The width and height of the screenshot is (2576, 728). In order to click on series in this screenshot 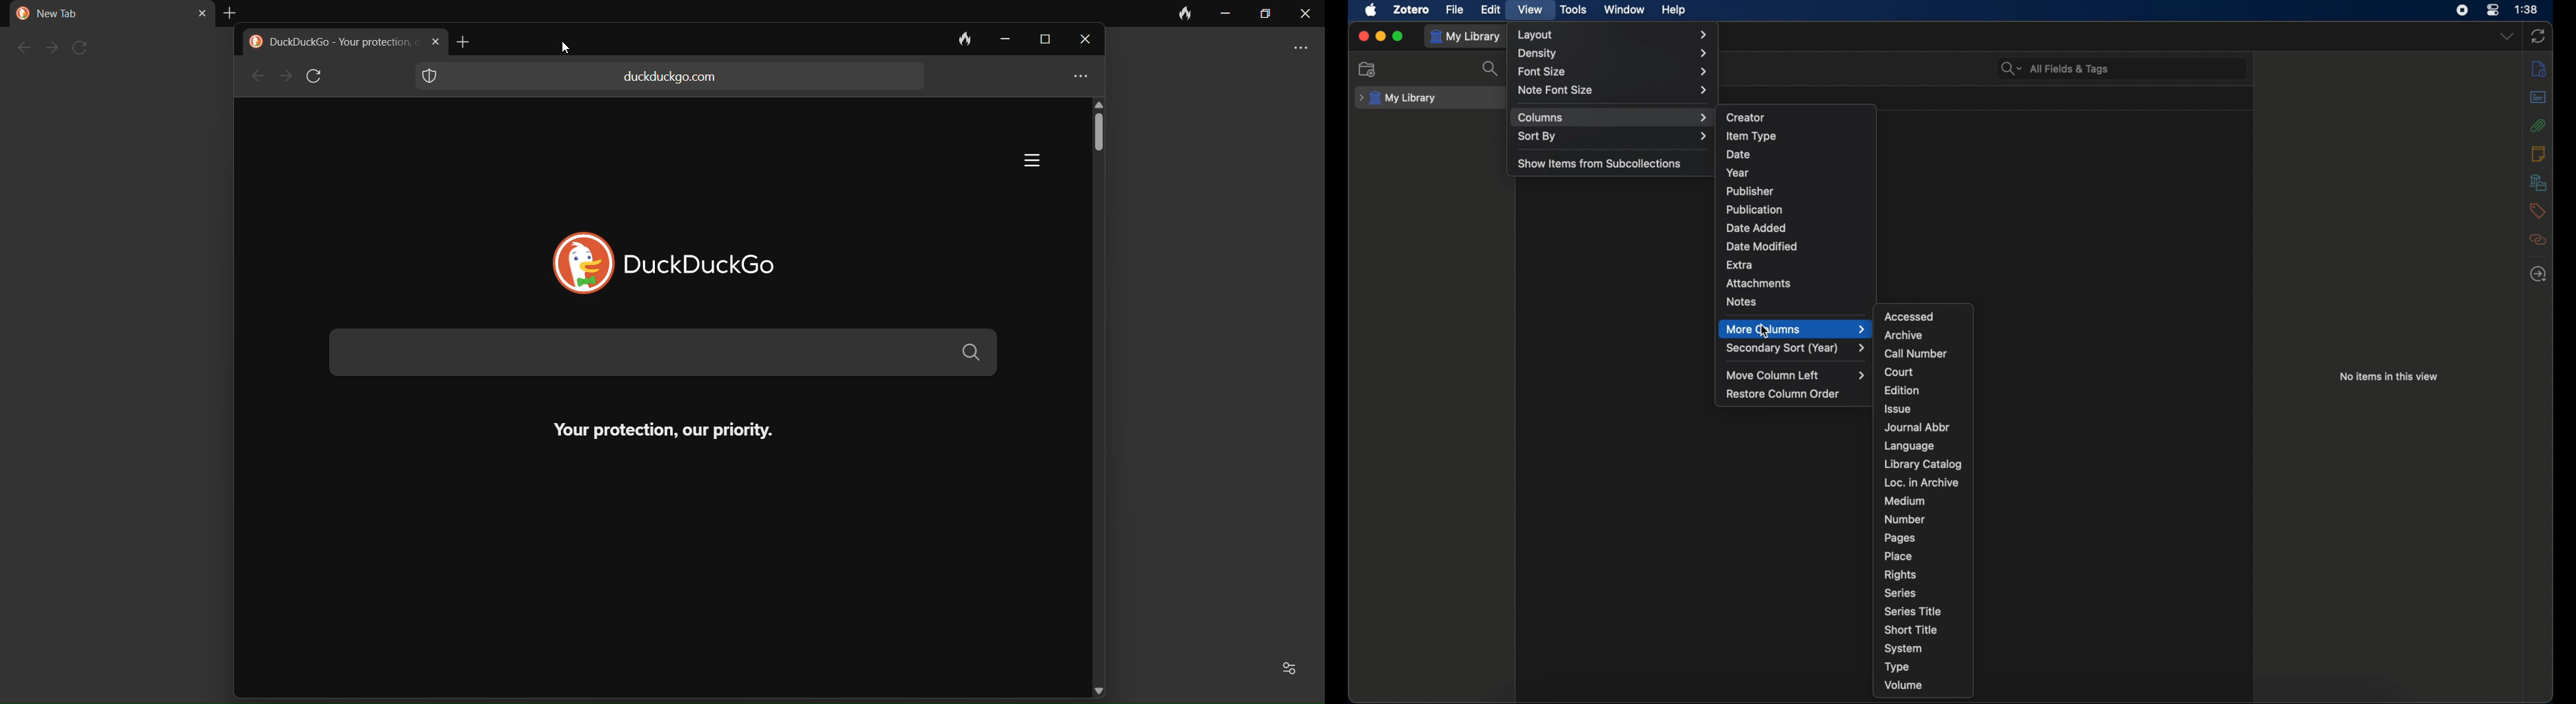, I will do `click(1900, 593)`.